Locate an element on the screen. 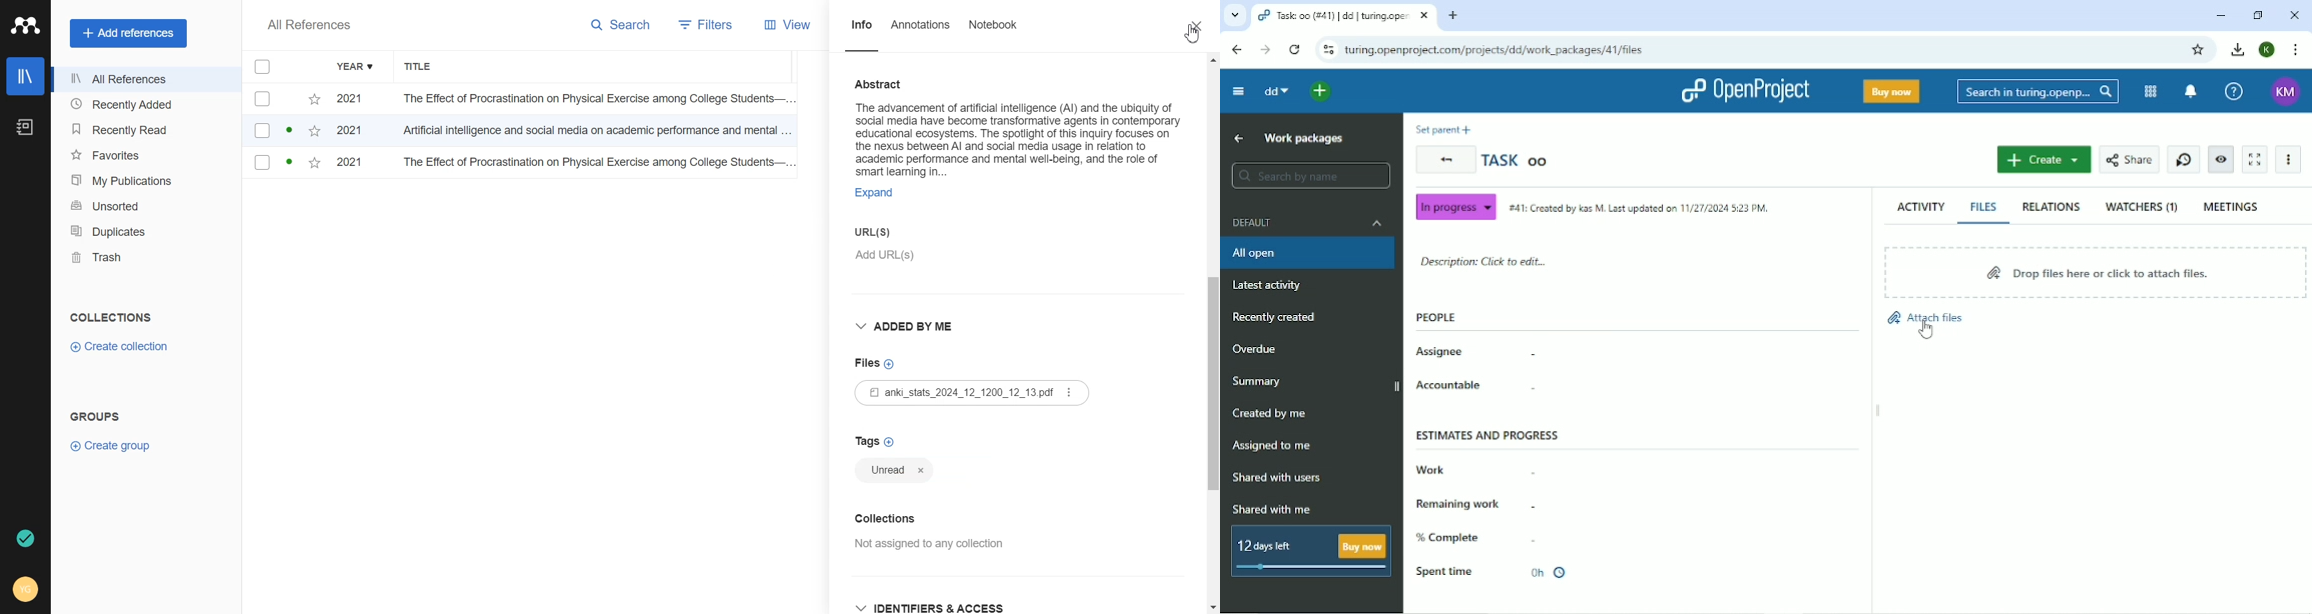 This screenshot has height=616, width=2324. Minimize is located at coordinates (2221, 15).